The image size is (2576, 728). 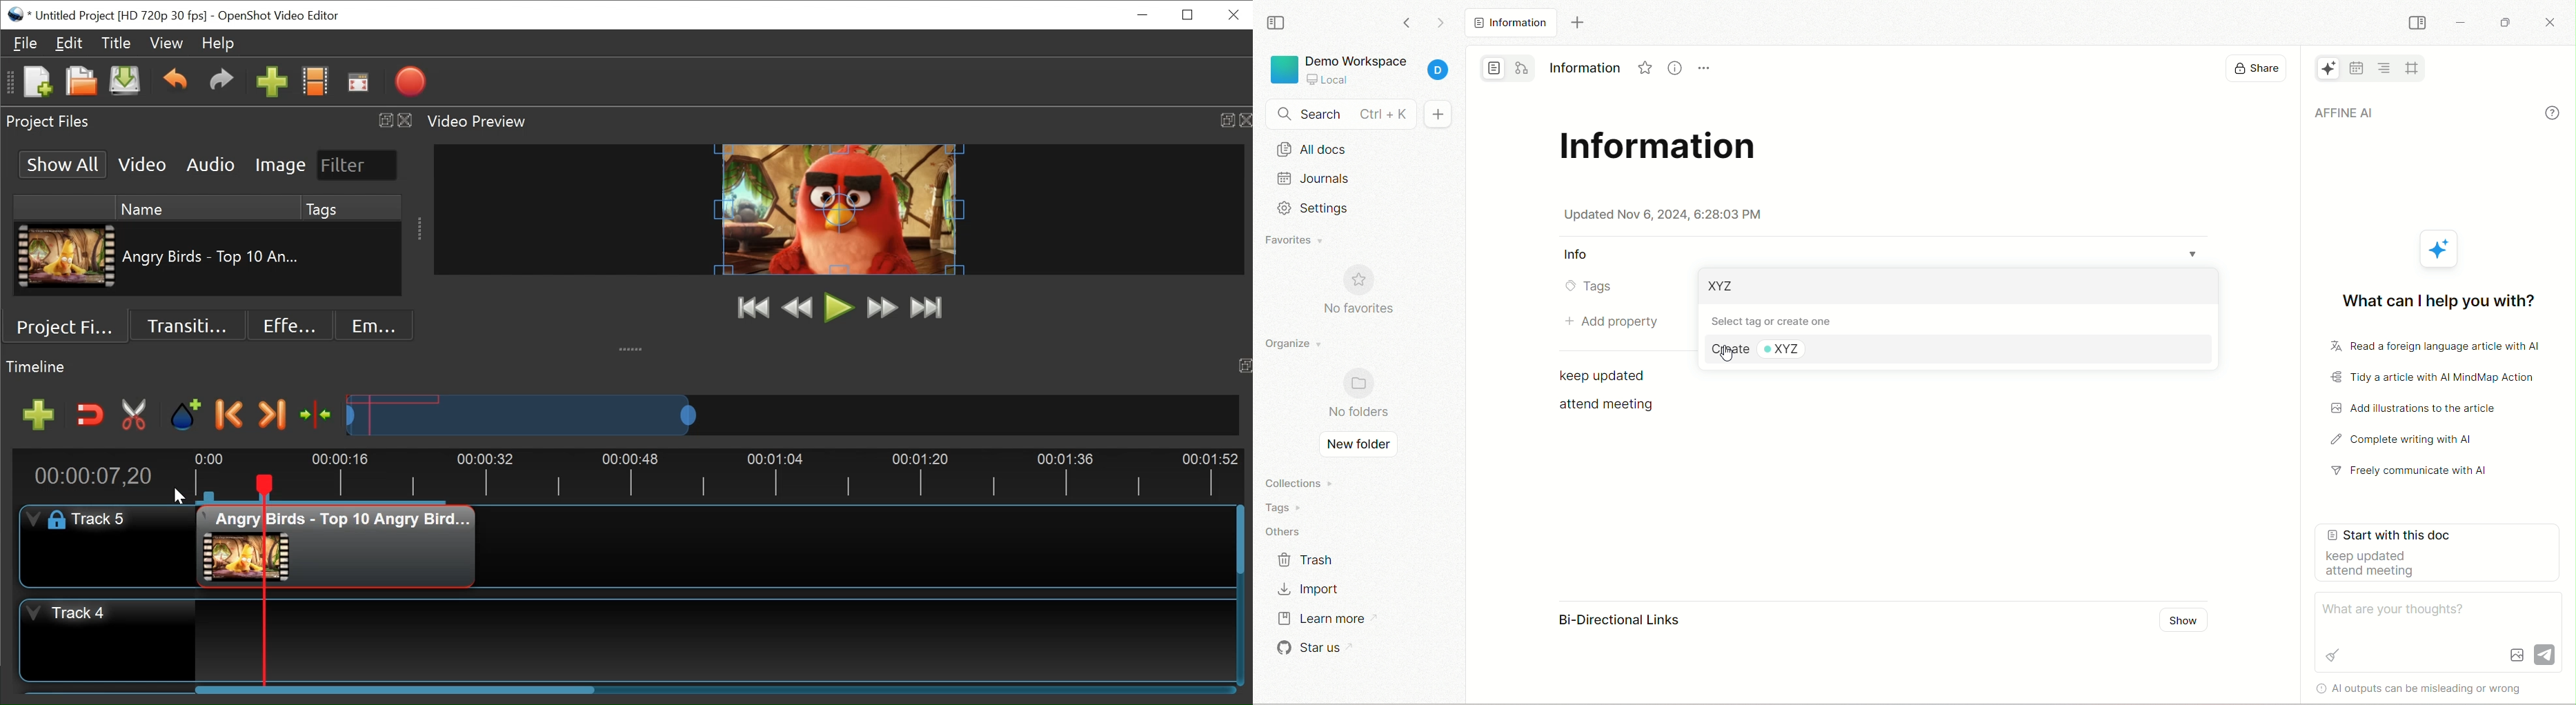 What do you see at coordinates (1608, 404) in the screenshot?
I see `text` at bounding box center [1608, 404].